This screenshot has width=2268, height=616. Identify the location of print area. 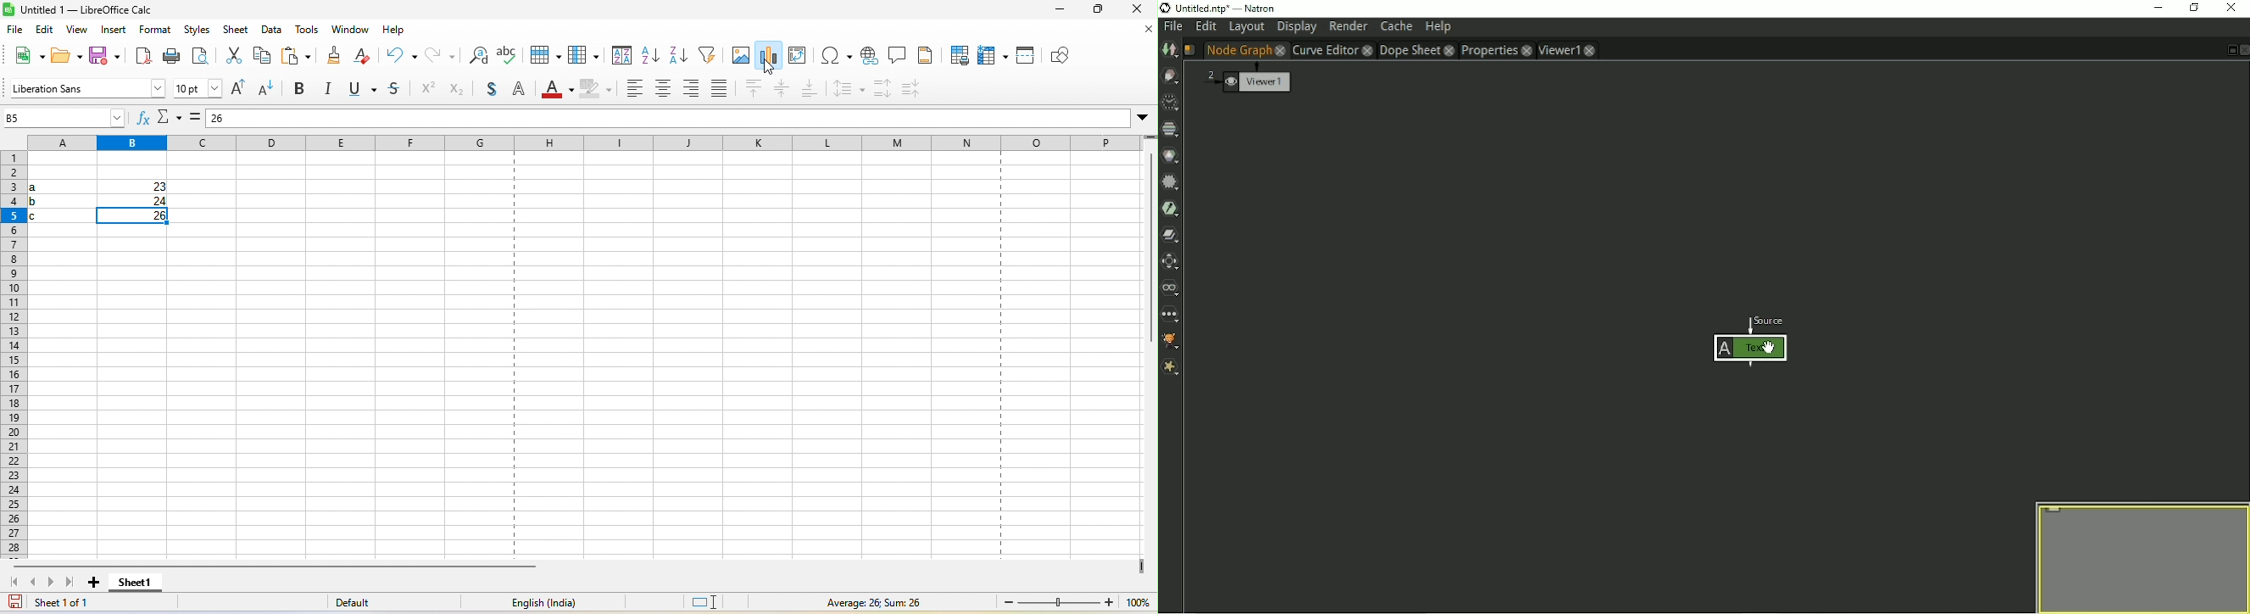
(955, 53).